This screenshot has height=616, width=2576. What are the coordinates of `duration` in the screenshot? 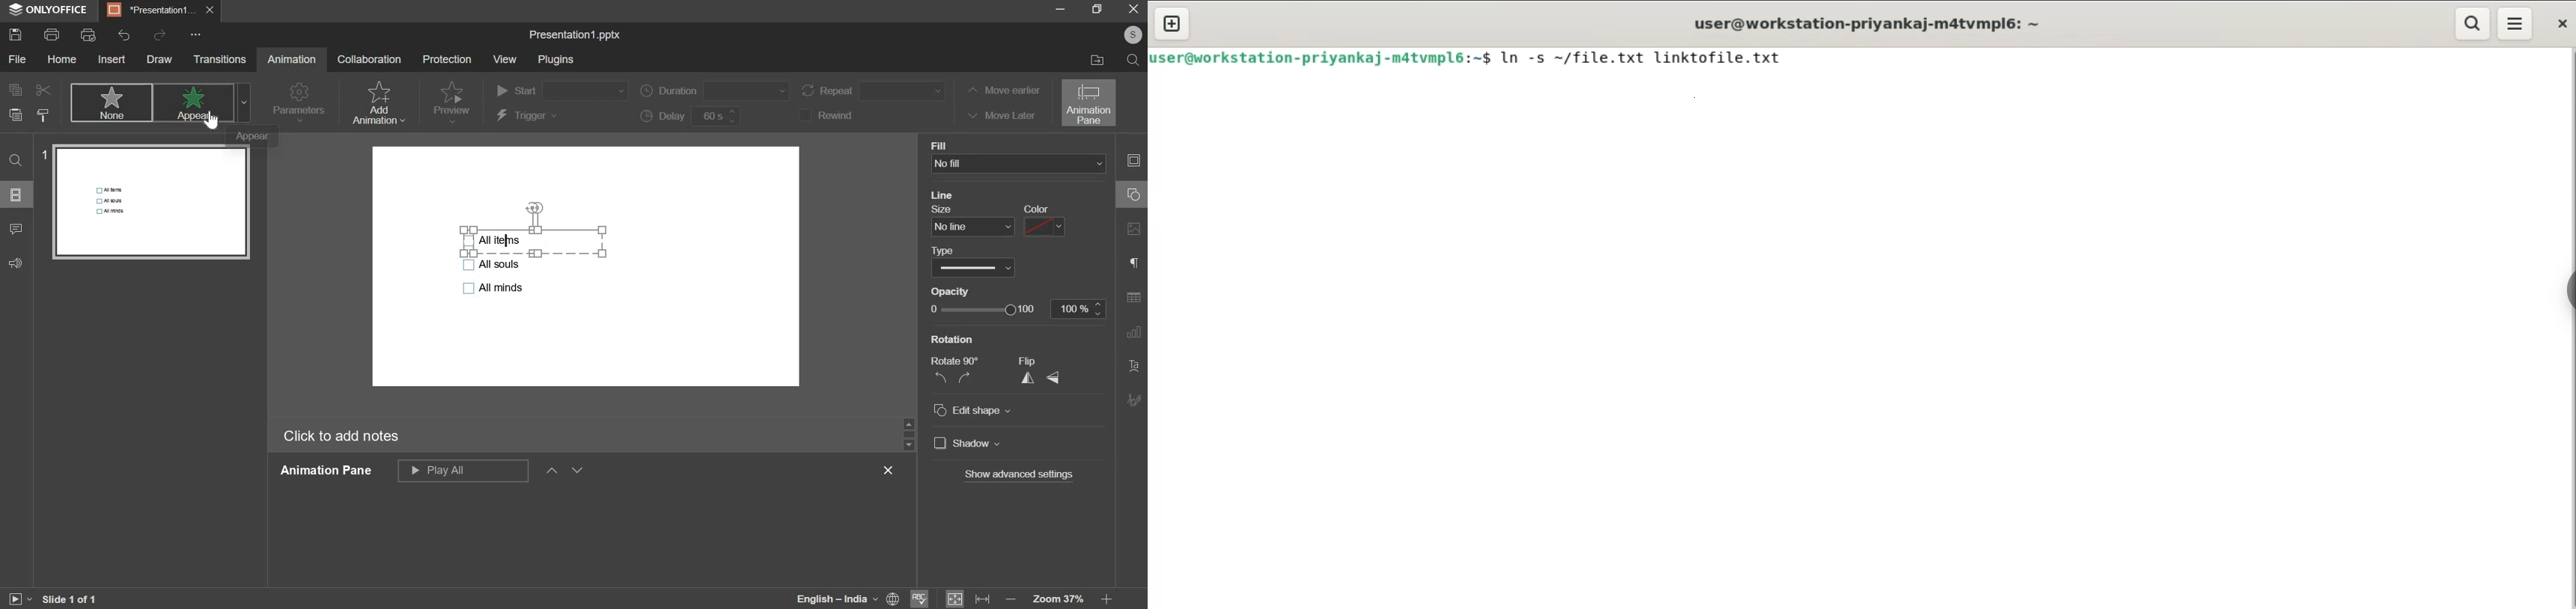 It's located at (713, 91).